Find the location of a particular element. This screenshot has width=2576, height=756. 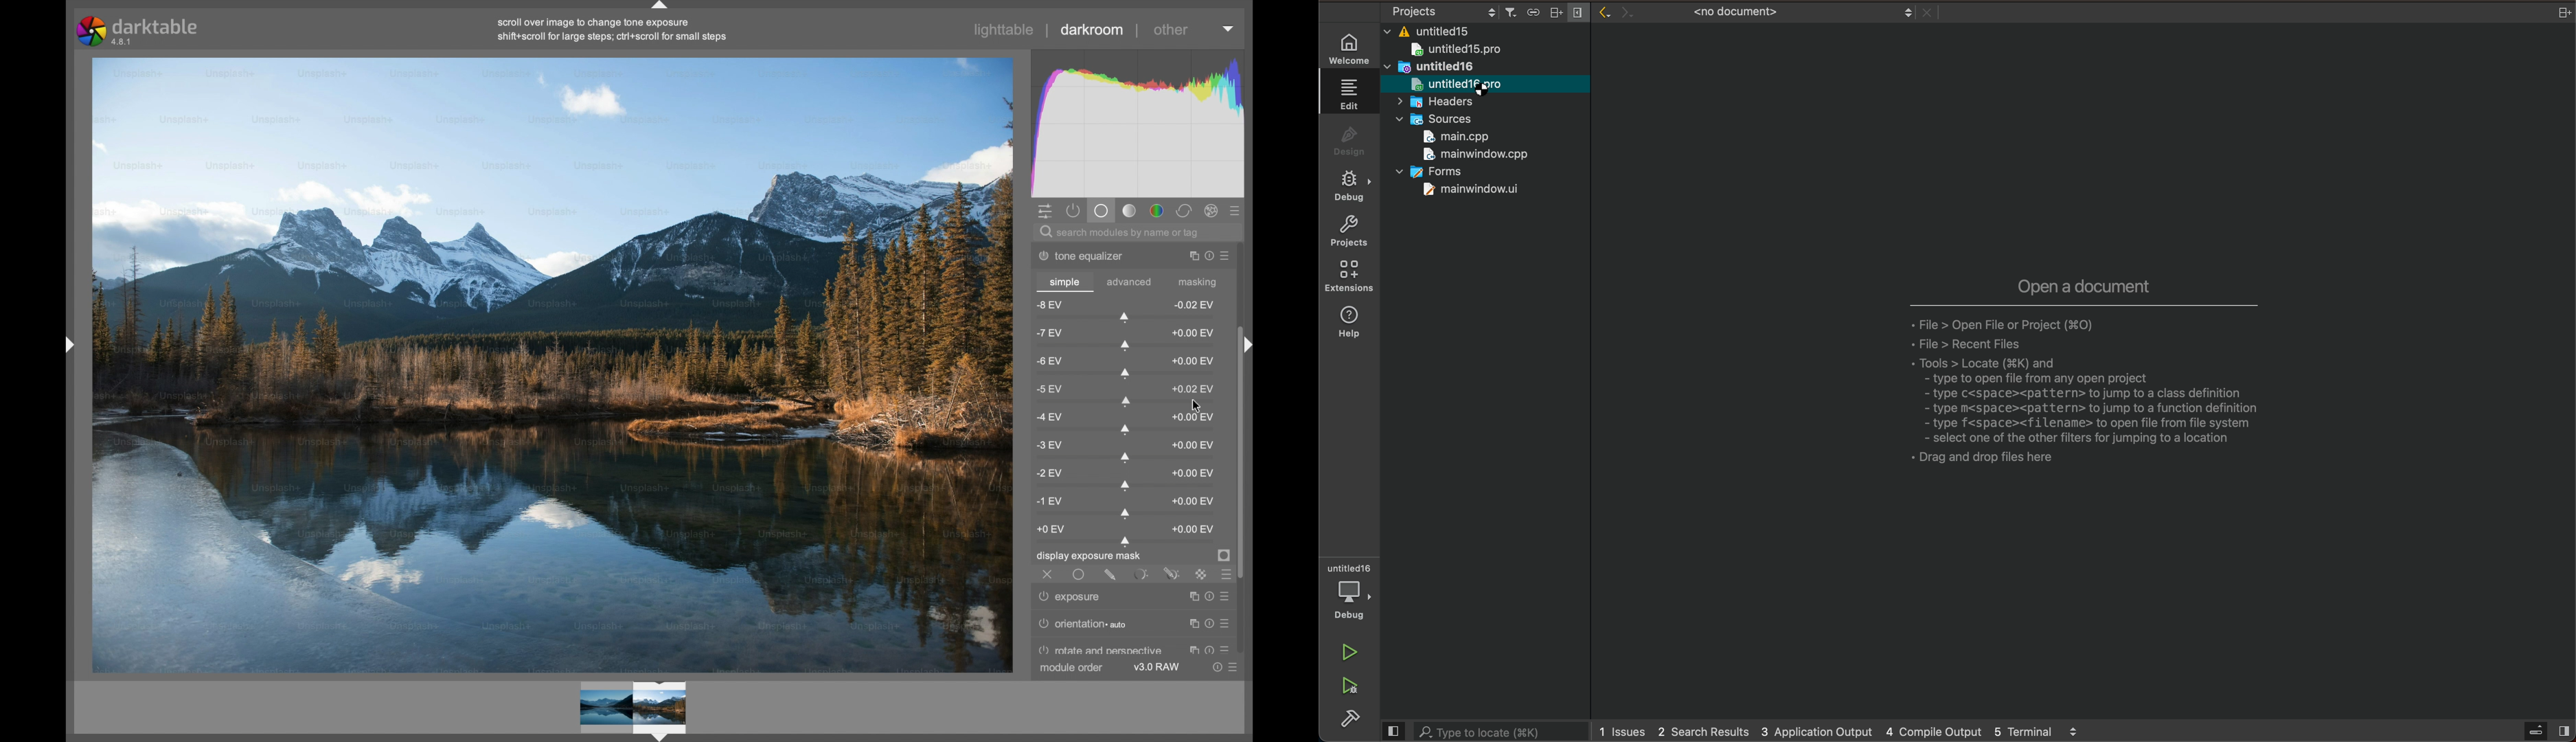

sources is located at coordinates (1437, 119).